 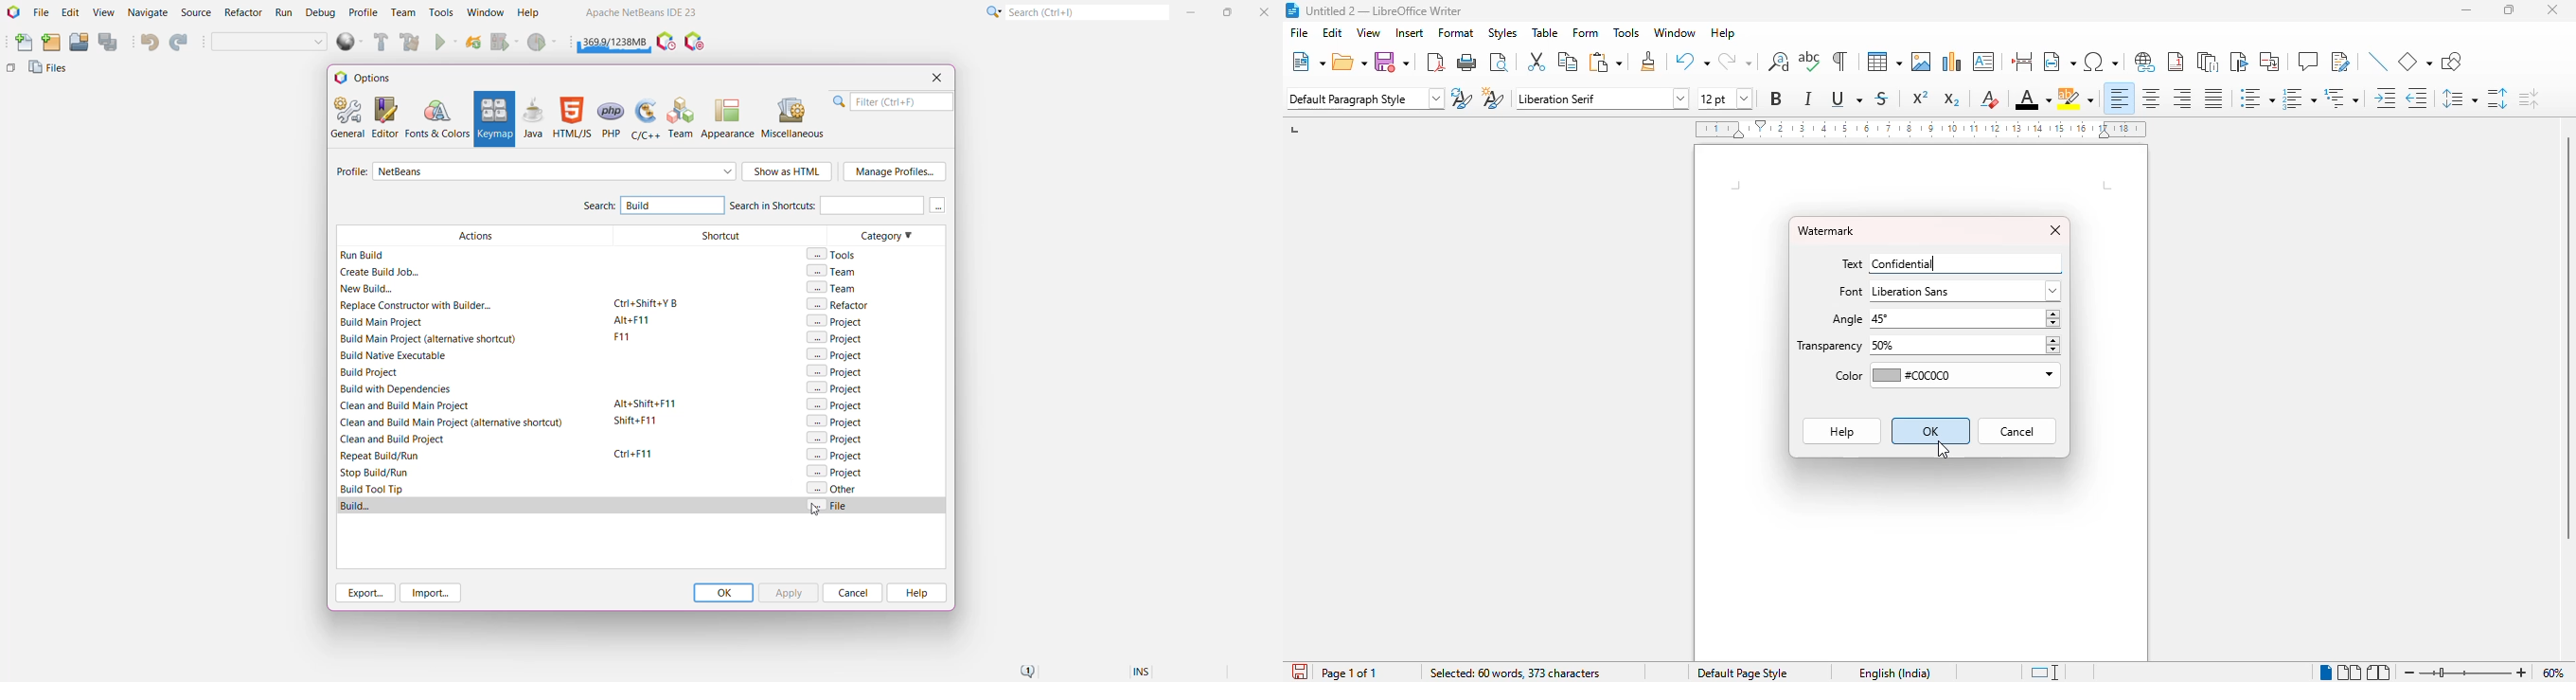 What do you see at coordinates (1983, 62) in the screenshot?
I see `insert text box` at bounding box center [1983, 62].